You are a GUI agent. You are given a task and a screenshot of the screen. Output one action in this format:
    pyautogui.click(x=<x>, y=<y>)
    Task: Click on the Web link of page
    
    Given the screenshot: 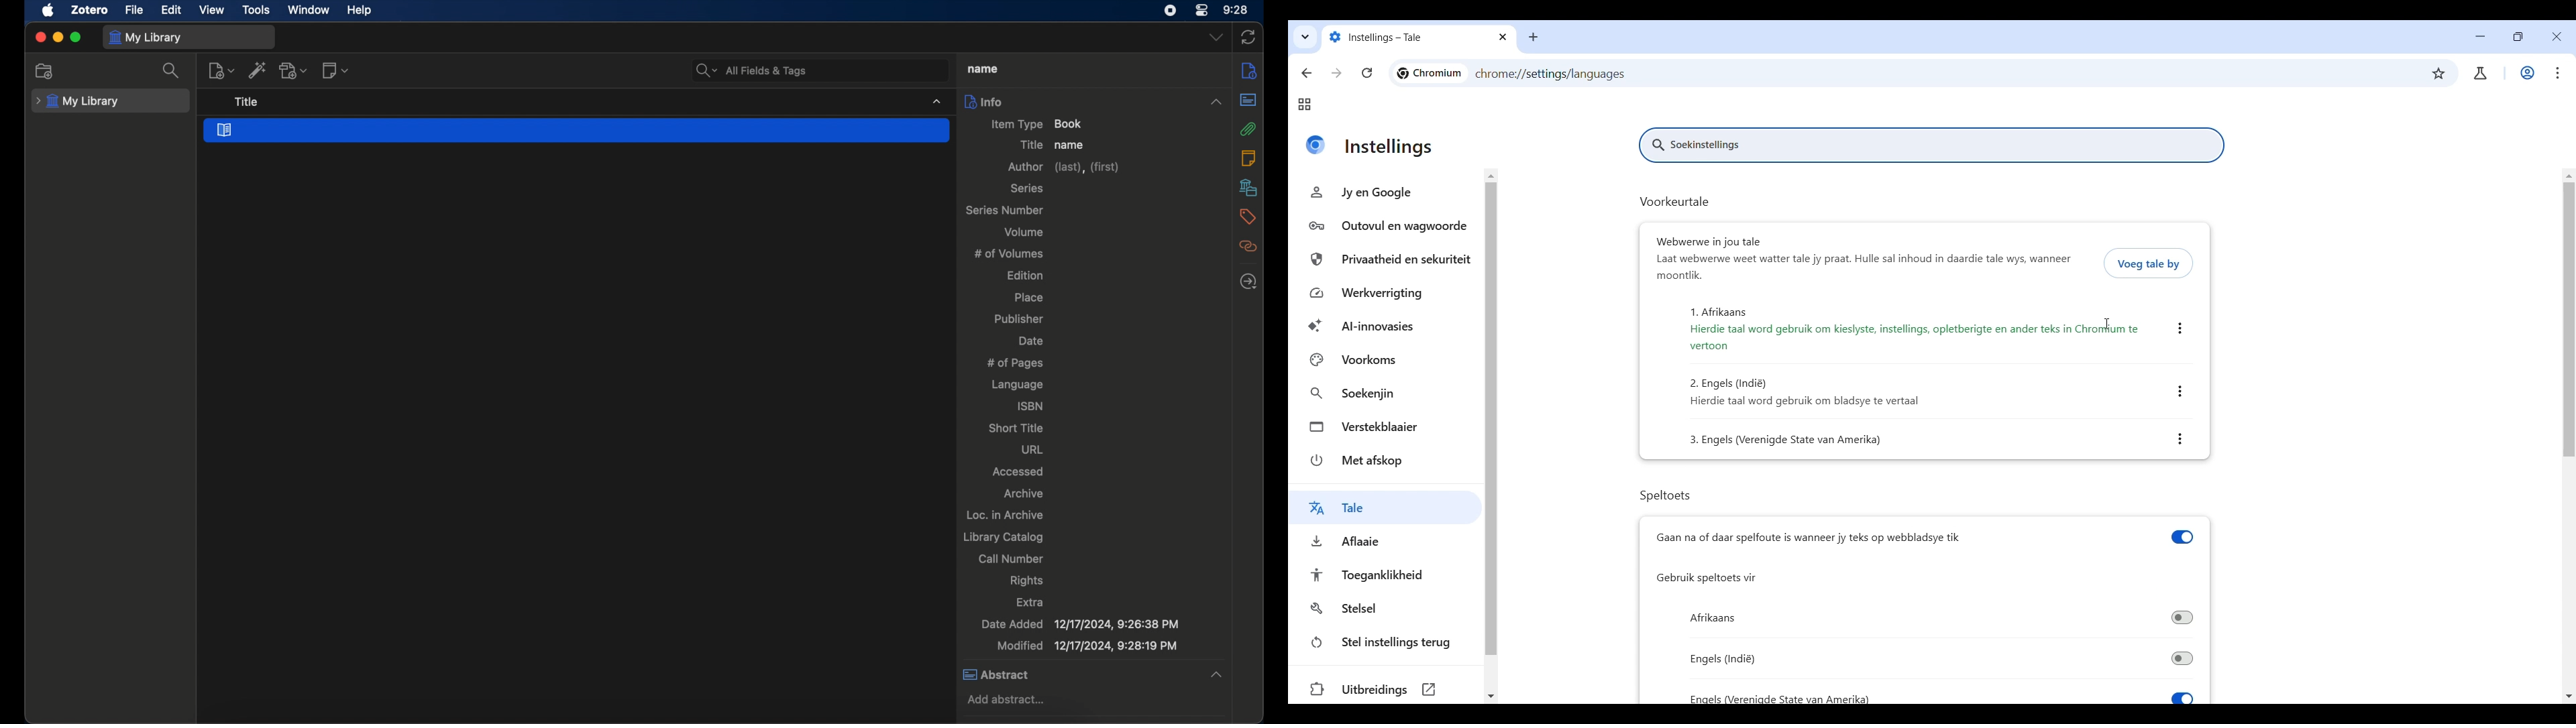 What is the action you would take?
    pyautogui.click(x=1551, y=74)
    